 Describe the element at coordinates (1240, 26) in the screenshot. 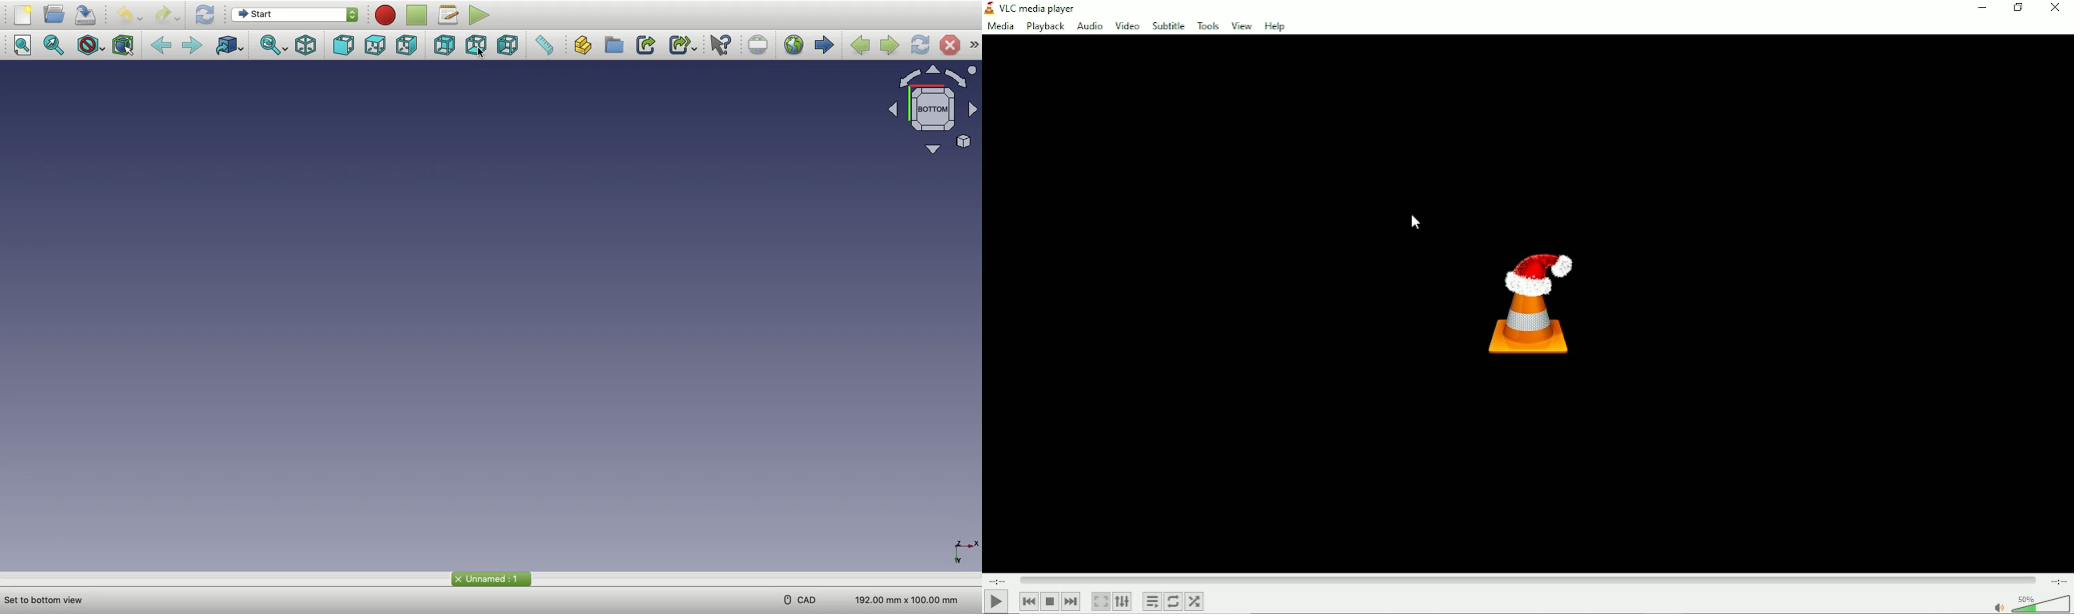

I see `View` at that location.